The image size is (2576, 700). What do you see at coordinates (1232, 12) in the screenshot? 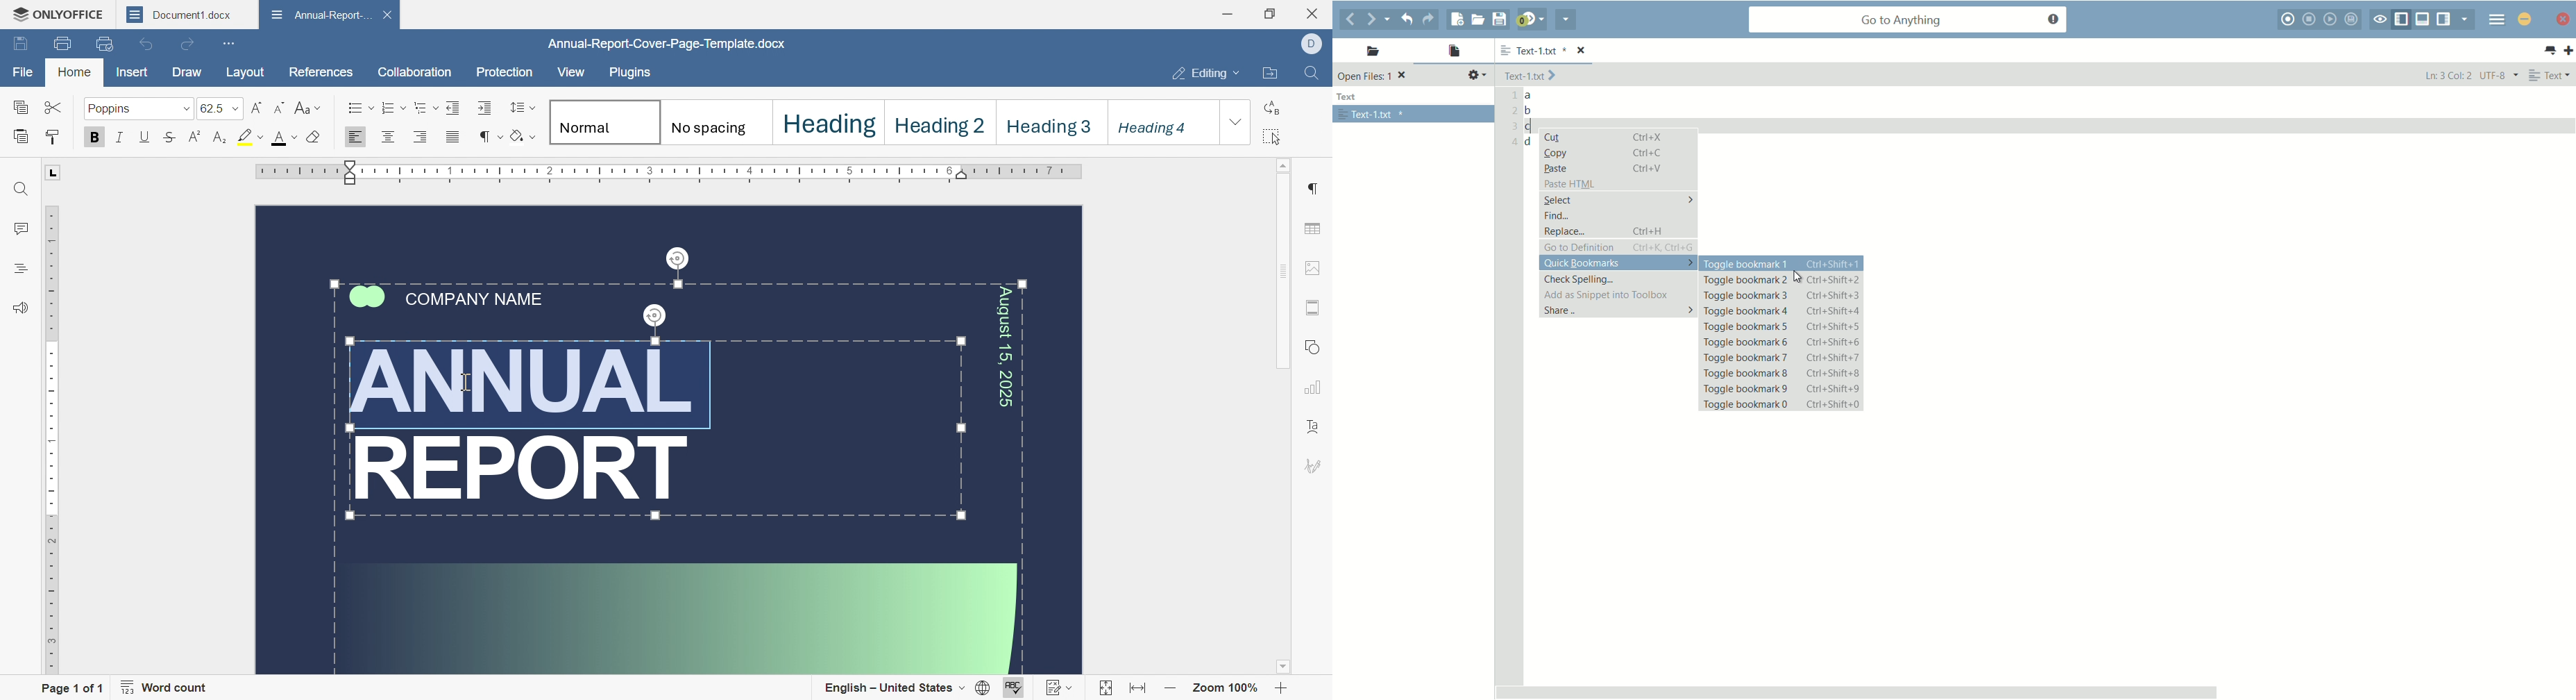
I see `minimize` at bounding box center [1232, 12].